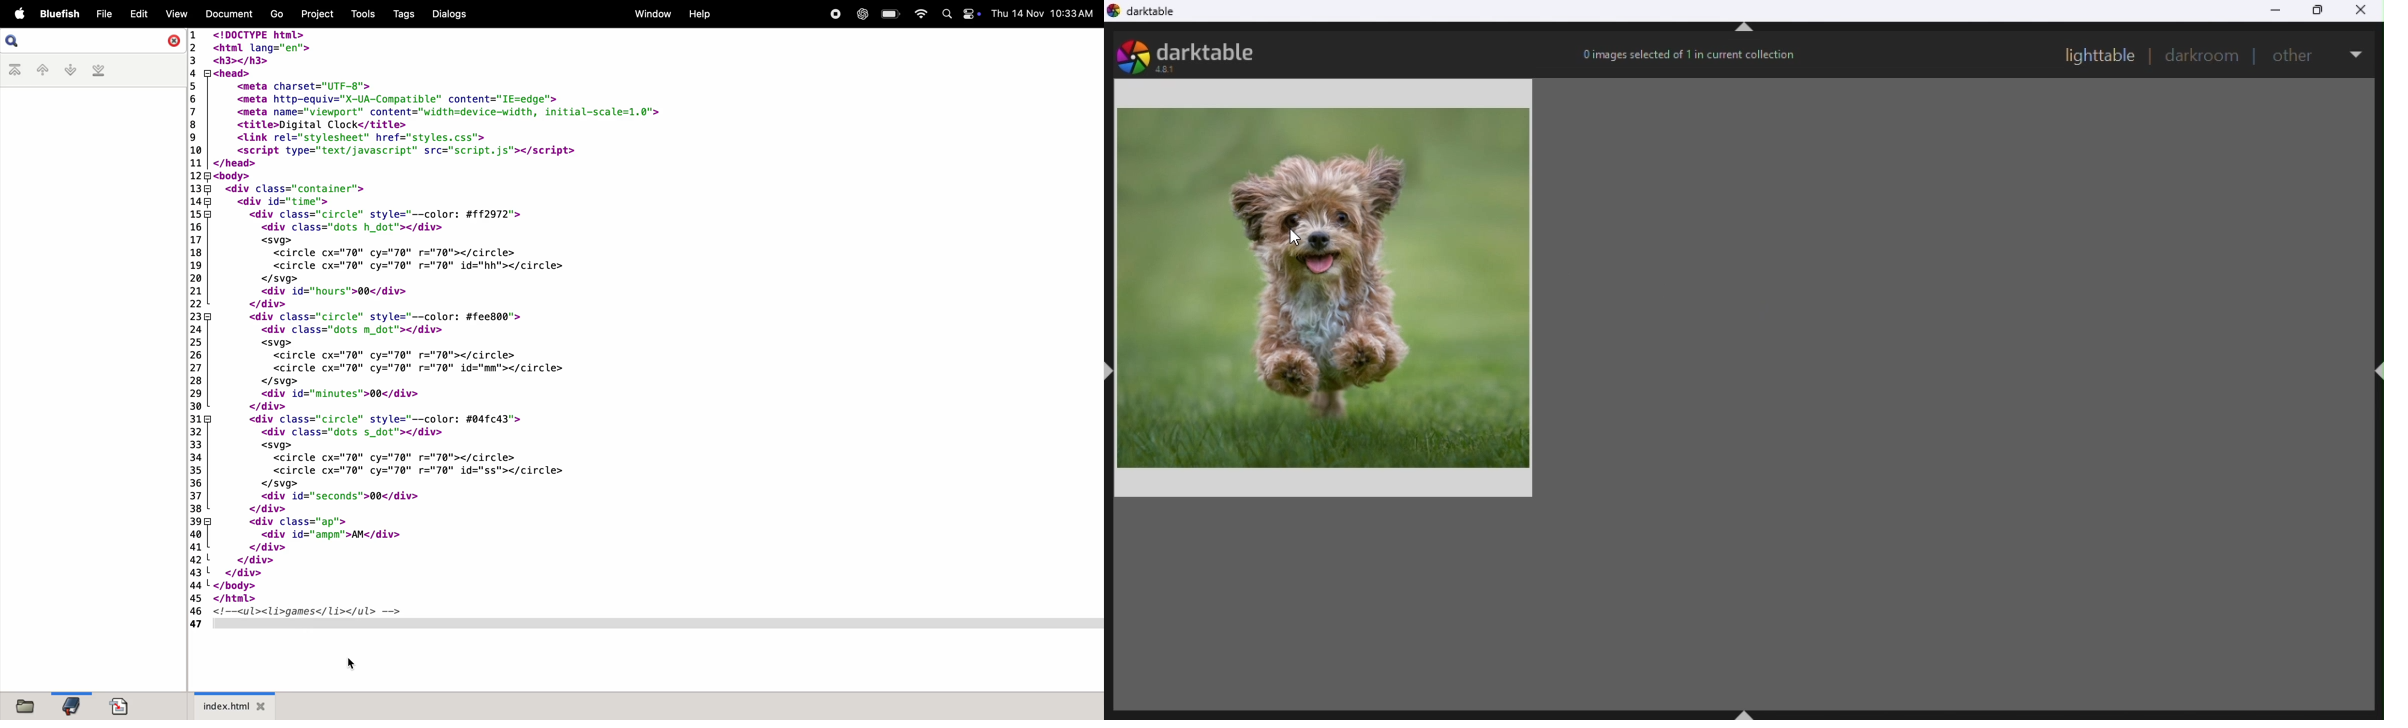 Image resolution: width=2408 pixels, height=728 pixels. I want to click on last bookmark, so click(99, 72).